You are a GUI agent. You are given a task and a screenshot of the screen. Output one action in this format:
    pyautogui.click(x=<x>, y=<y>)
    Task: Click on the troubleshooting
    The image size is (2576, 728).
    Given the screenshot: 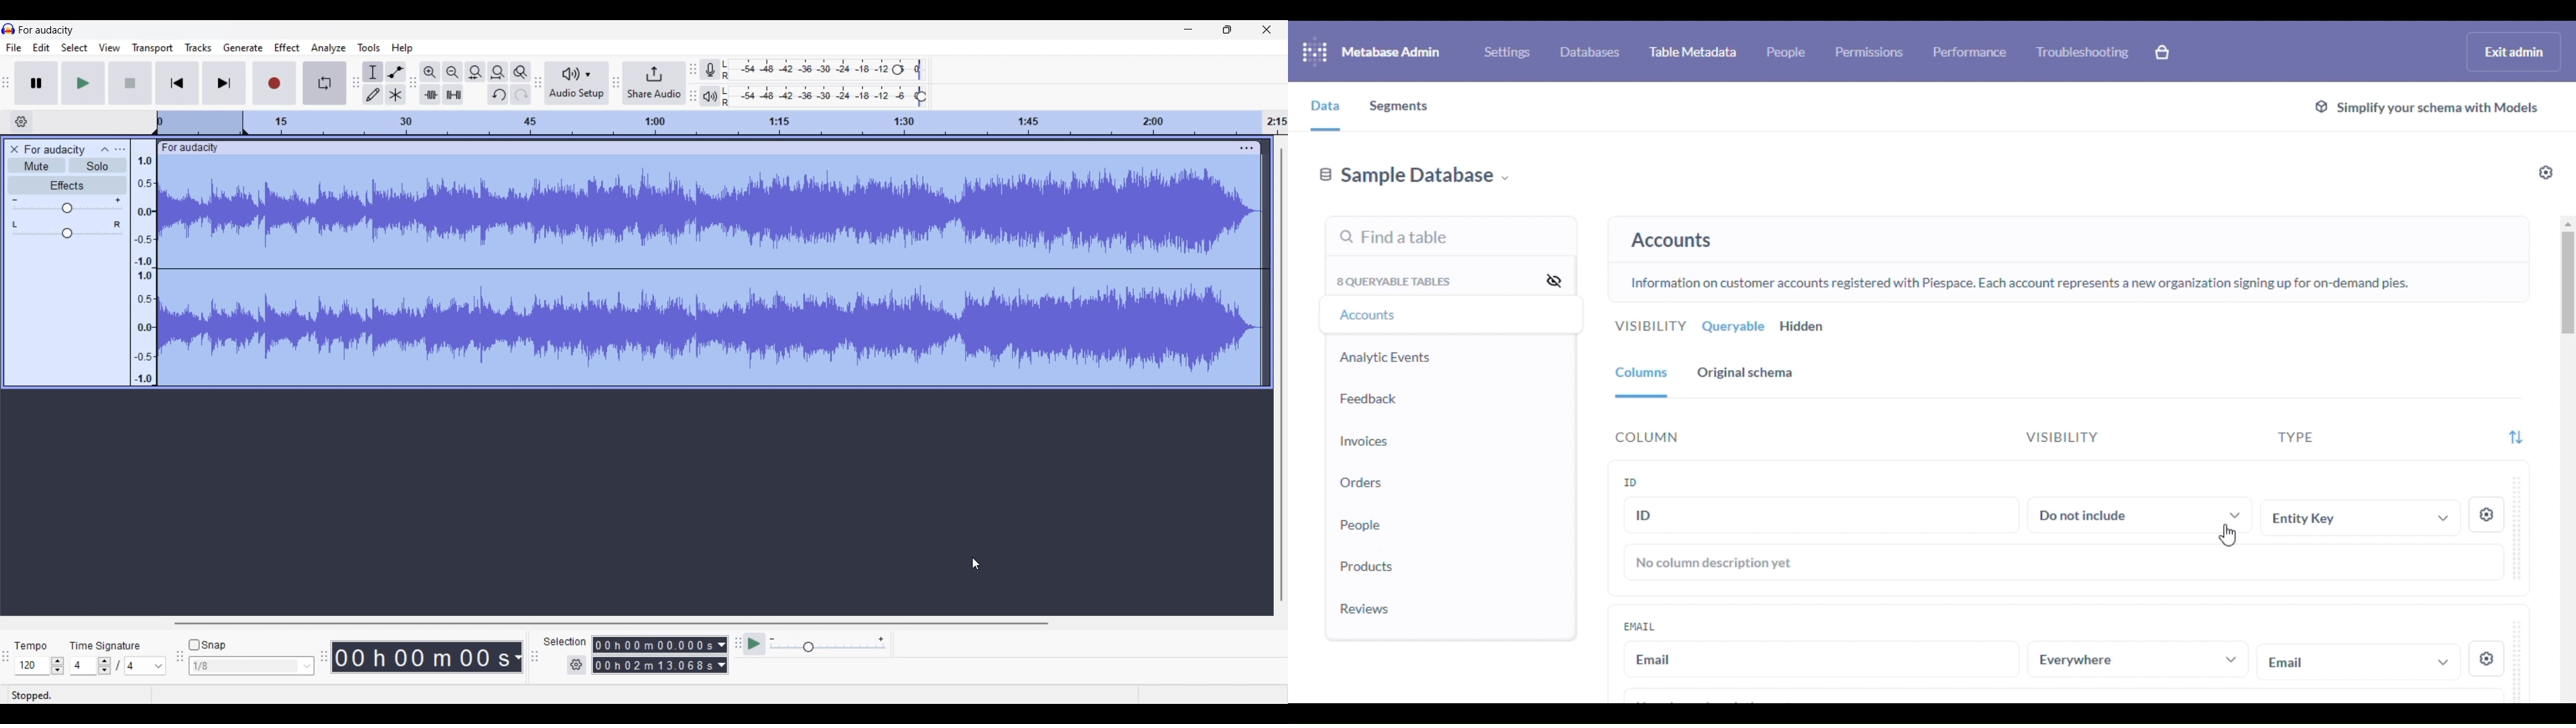 What is the action you would take?
    pyautogui.click(x=2084, y=52)
    